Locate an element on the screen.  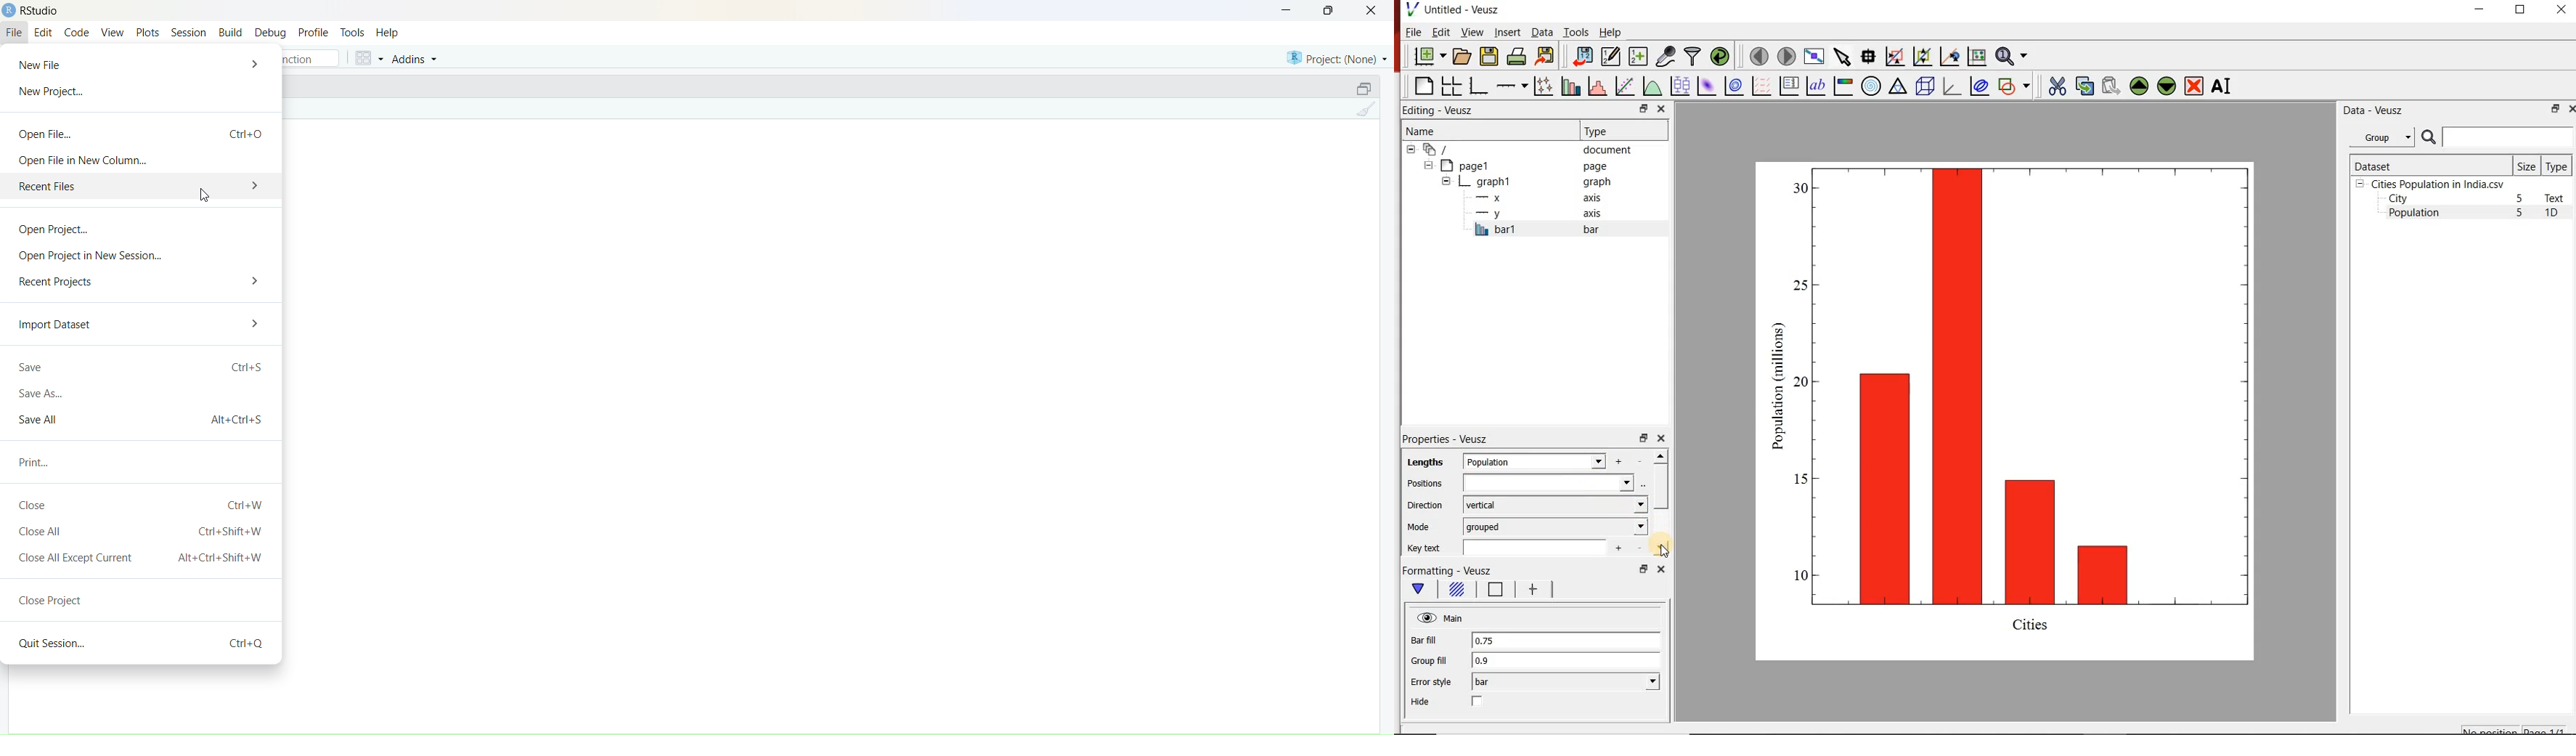
File is located at coordinates (15, 31).